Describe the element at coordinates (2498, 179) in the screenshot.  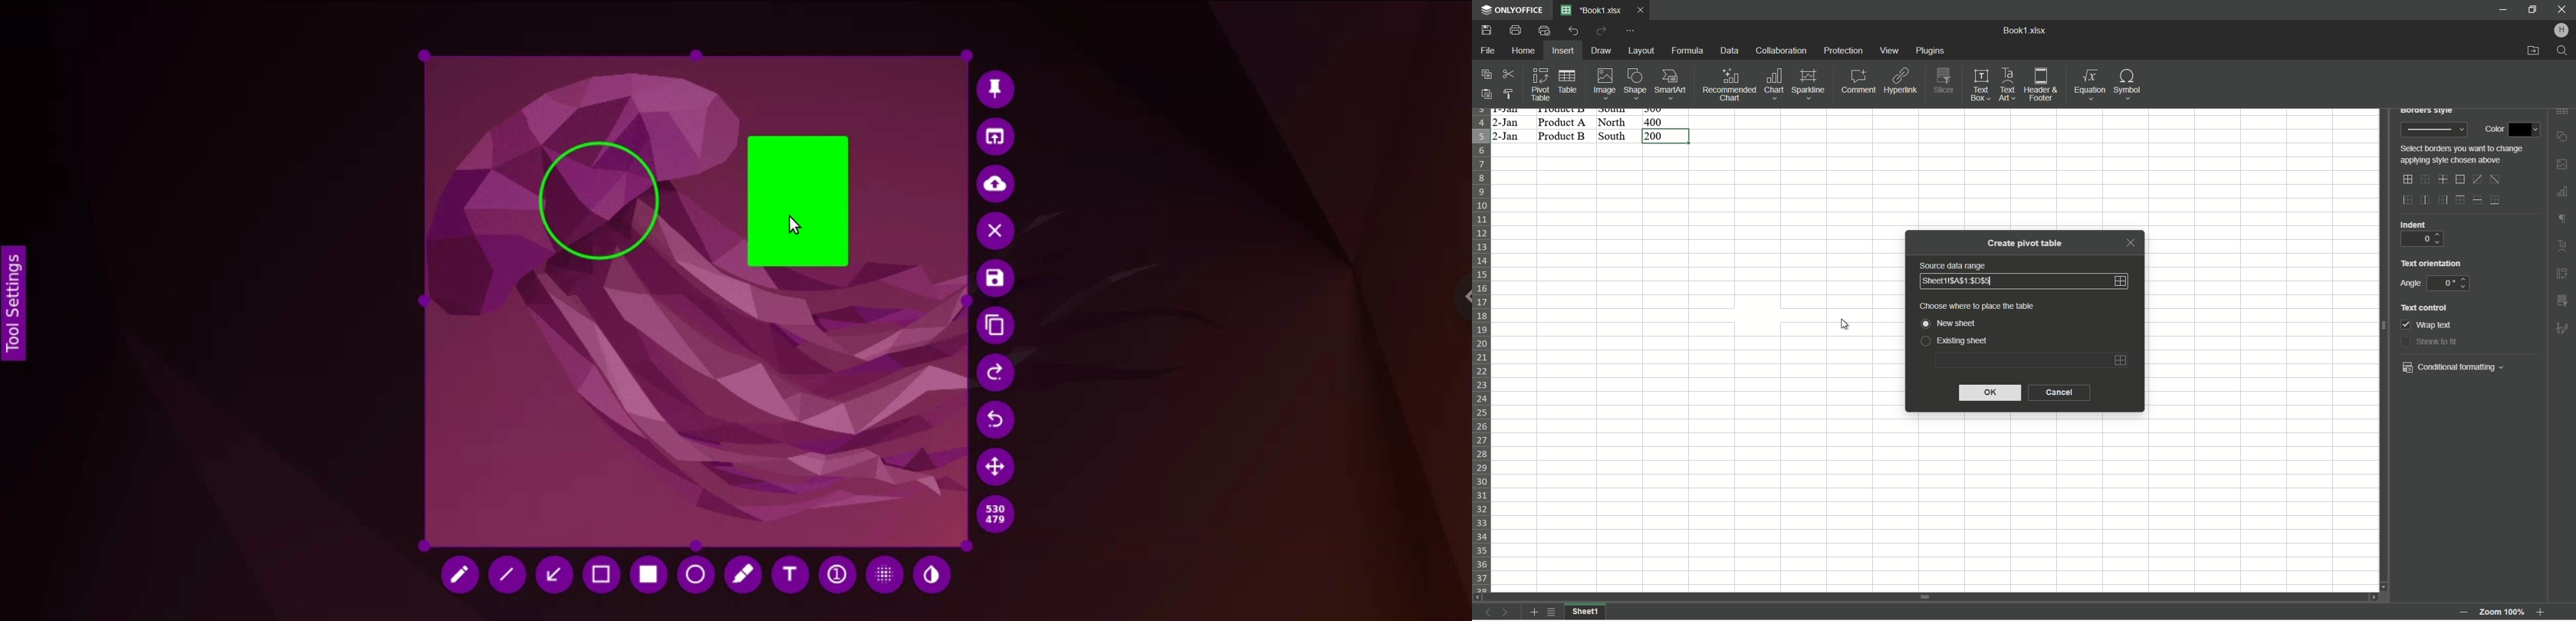
I see `diagonal down border` at that location.